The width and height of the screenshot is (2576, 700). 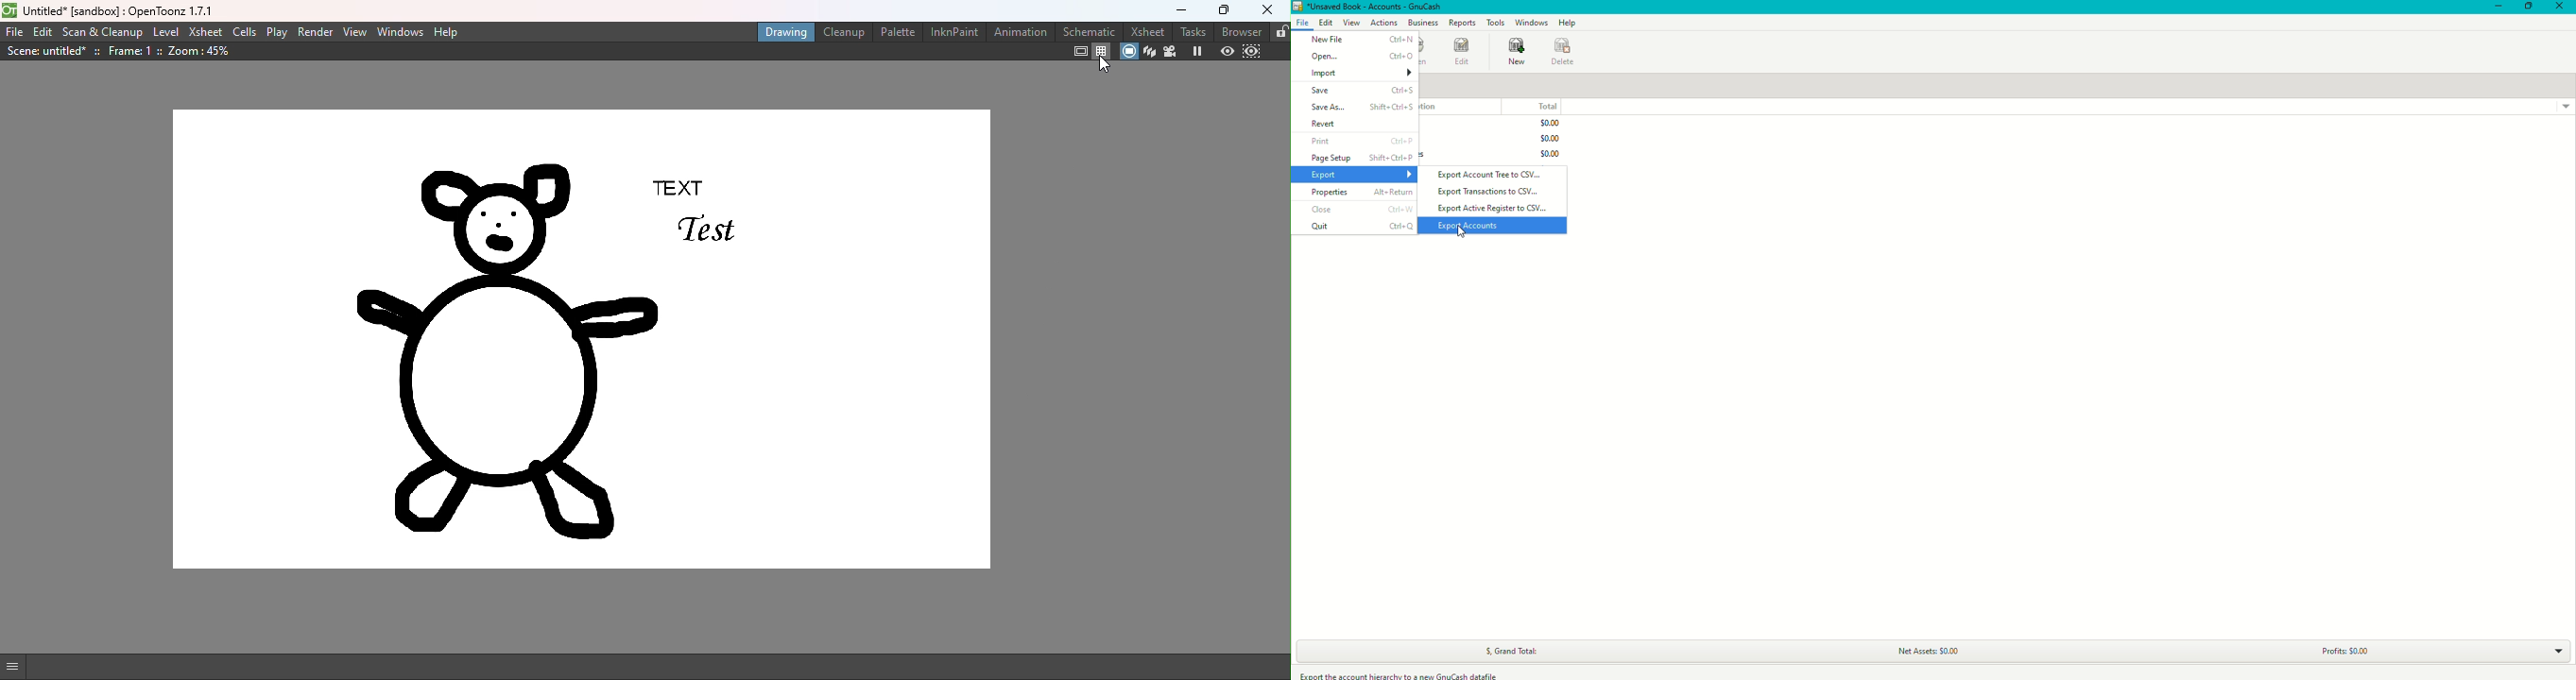 What do you see at coordinates (1462, 232) in the screenshot?
I see `Cursor` at bounding box center [1462, 232].